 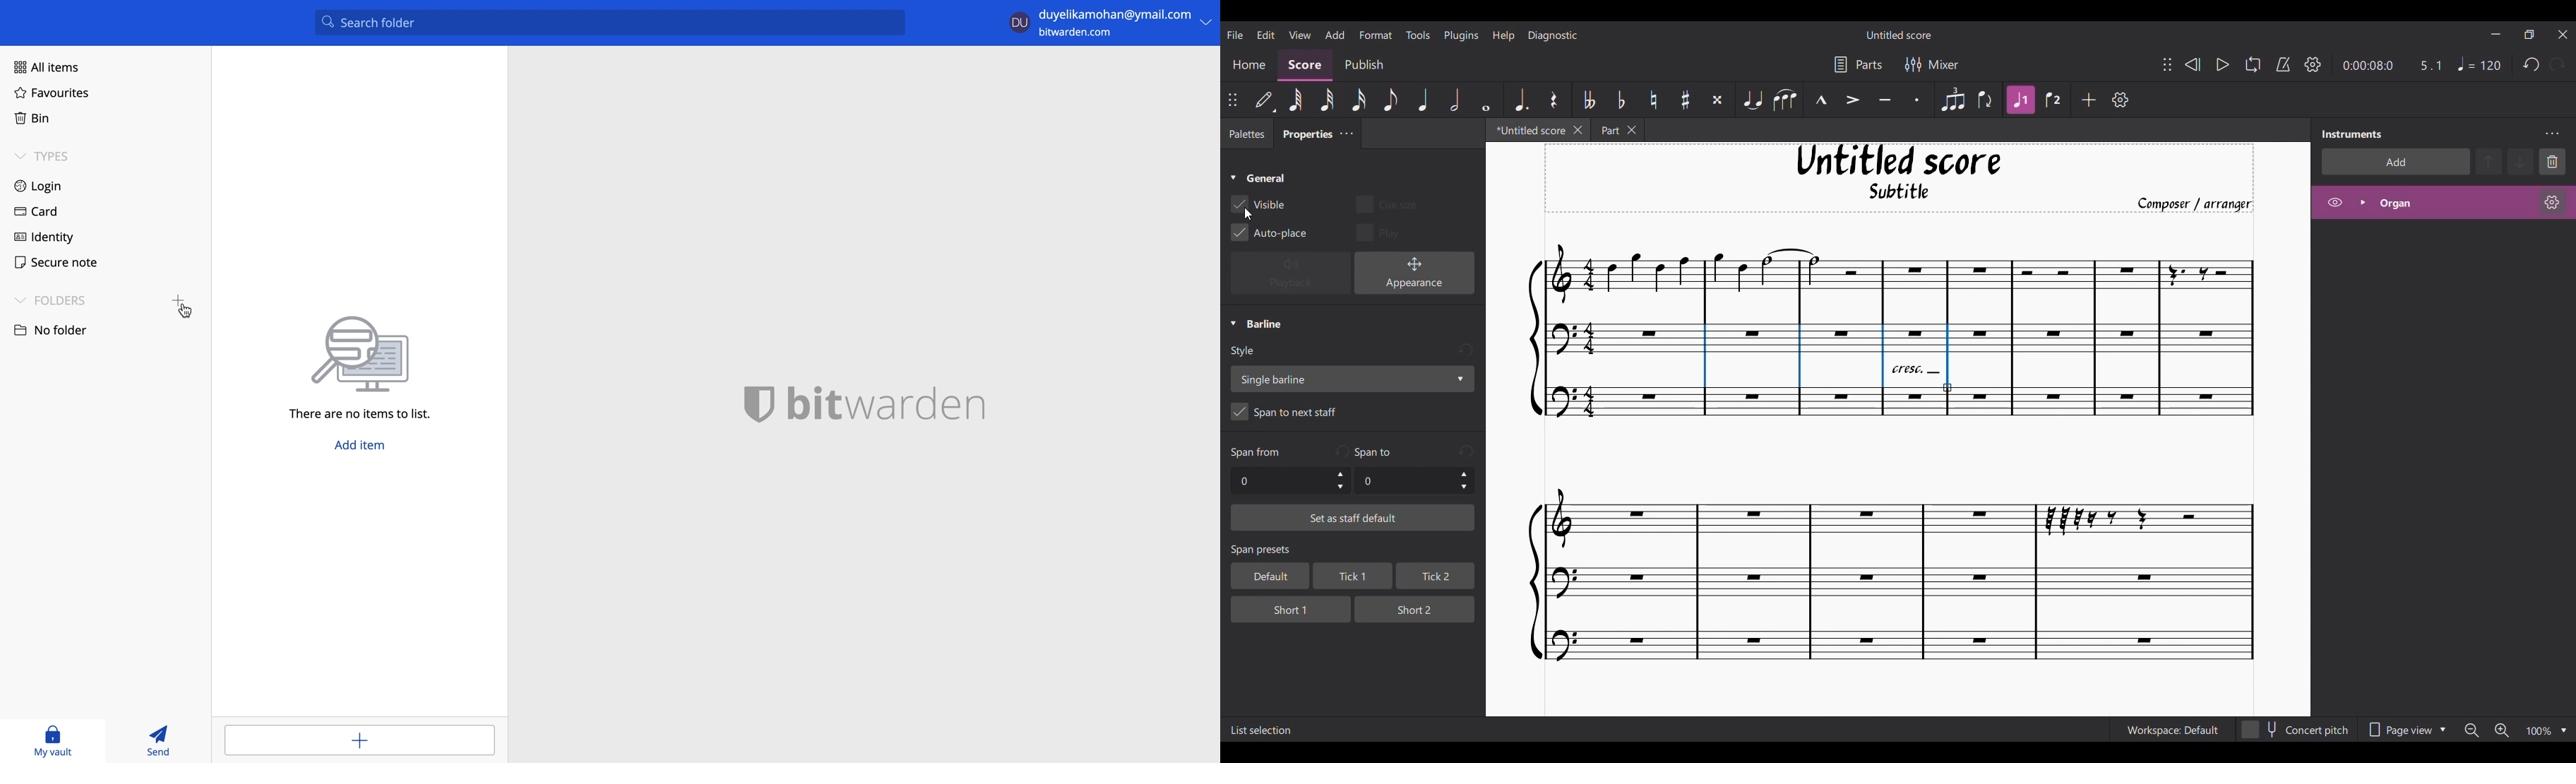 What do you see at coordinates (1265, 576) in the screenshot?
I see `default` at bounding box center [1265, 576].